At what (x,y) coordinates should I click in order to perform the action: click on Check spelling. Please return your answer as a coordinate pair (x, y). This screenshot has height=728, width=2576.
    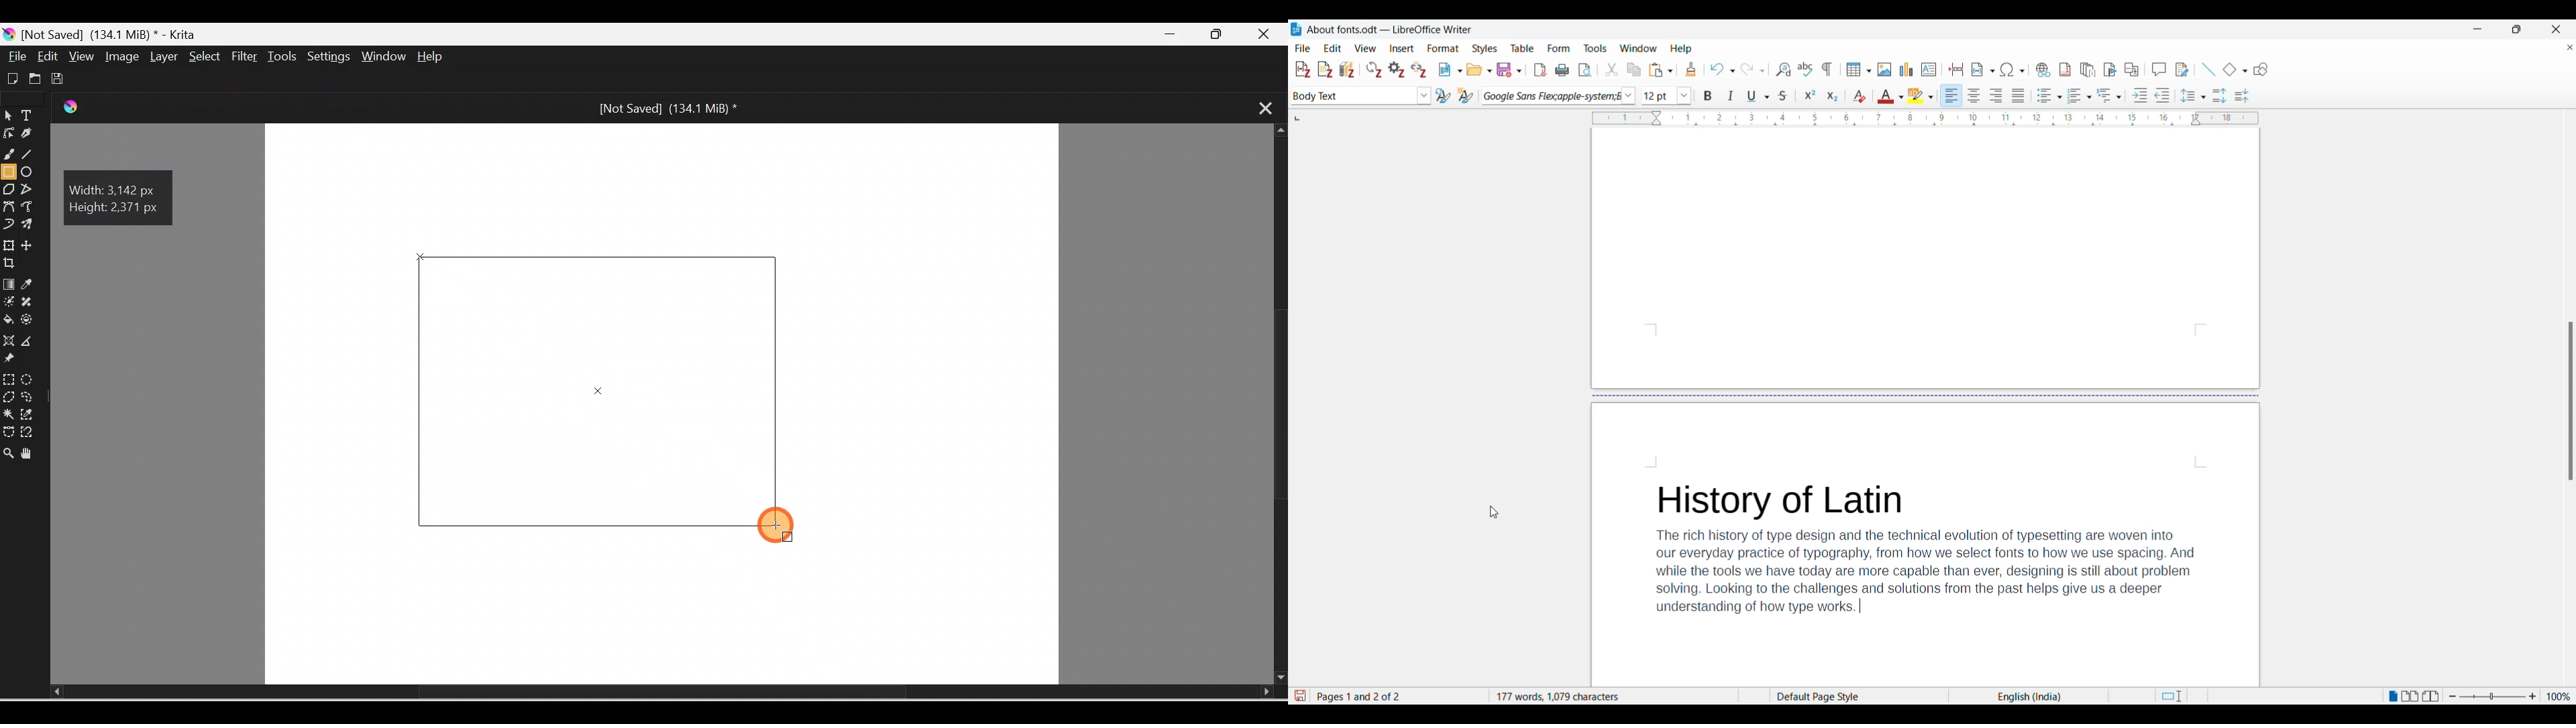
    Looking at the image, I should click on (1805, 69).